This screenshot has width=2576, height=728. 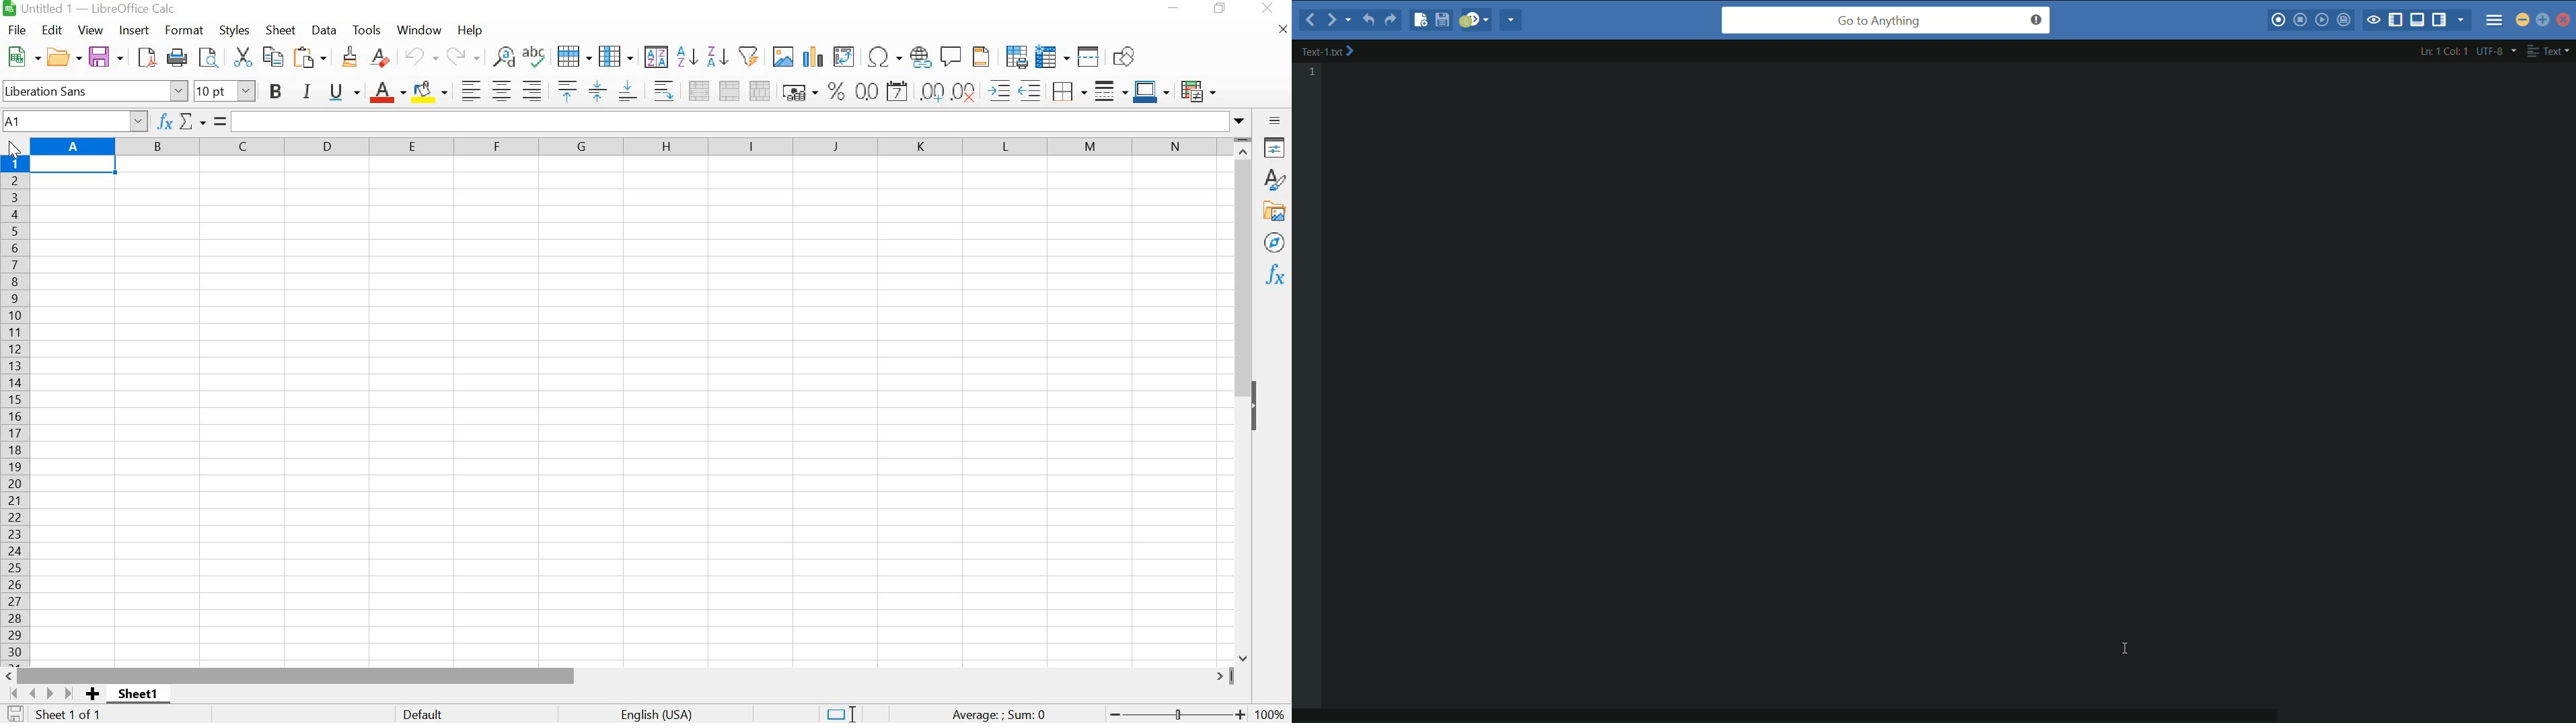 I want to click on maximize, so click(x=2544, y=19).